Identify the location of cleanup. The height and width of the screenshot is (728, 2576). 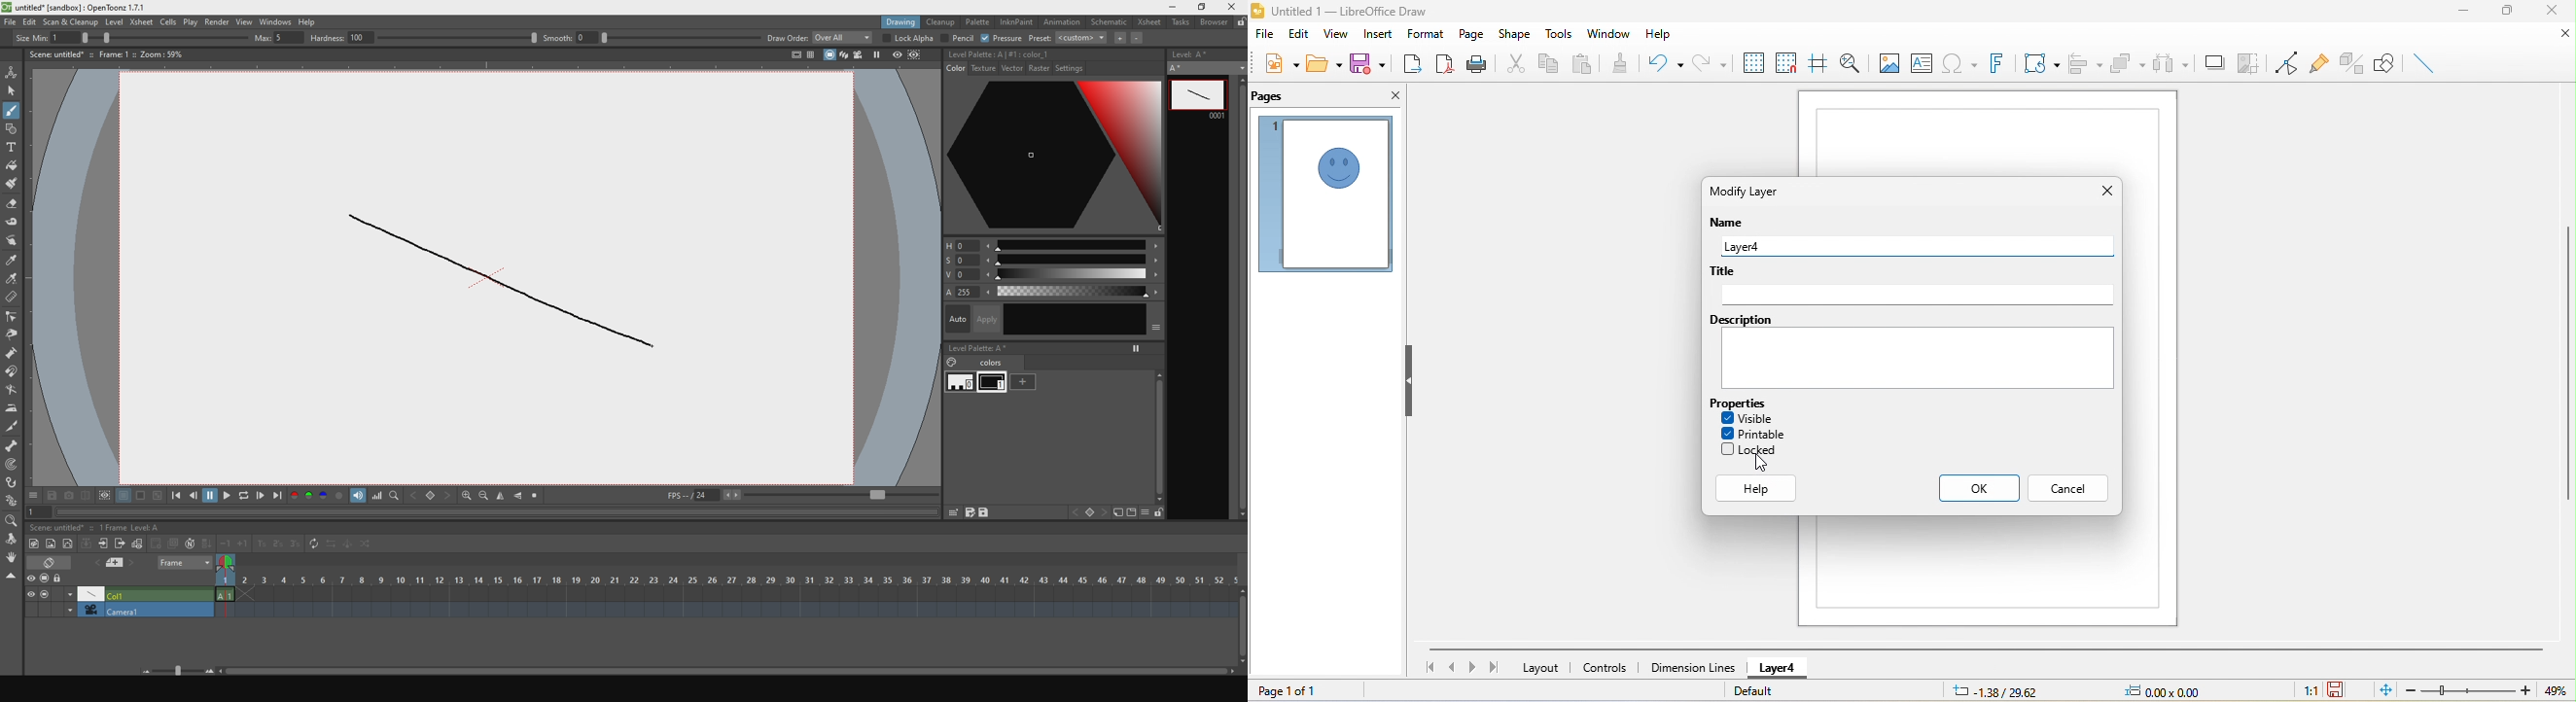
(941, 23).